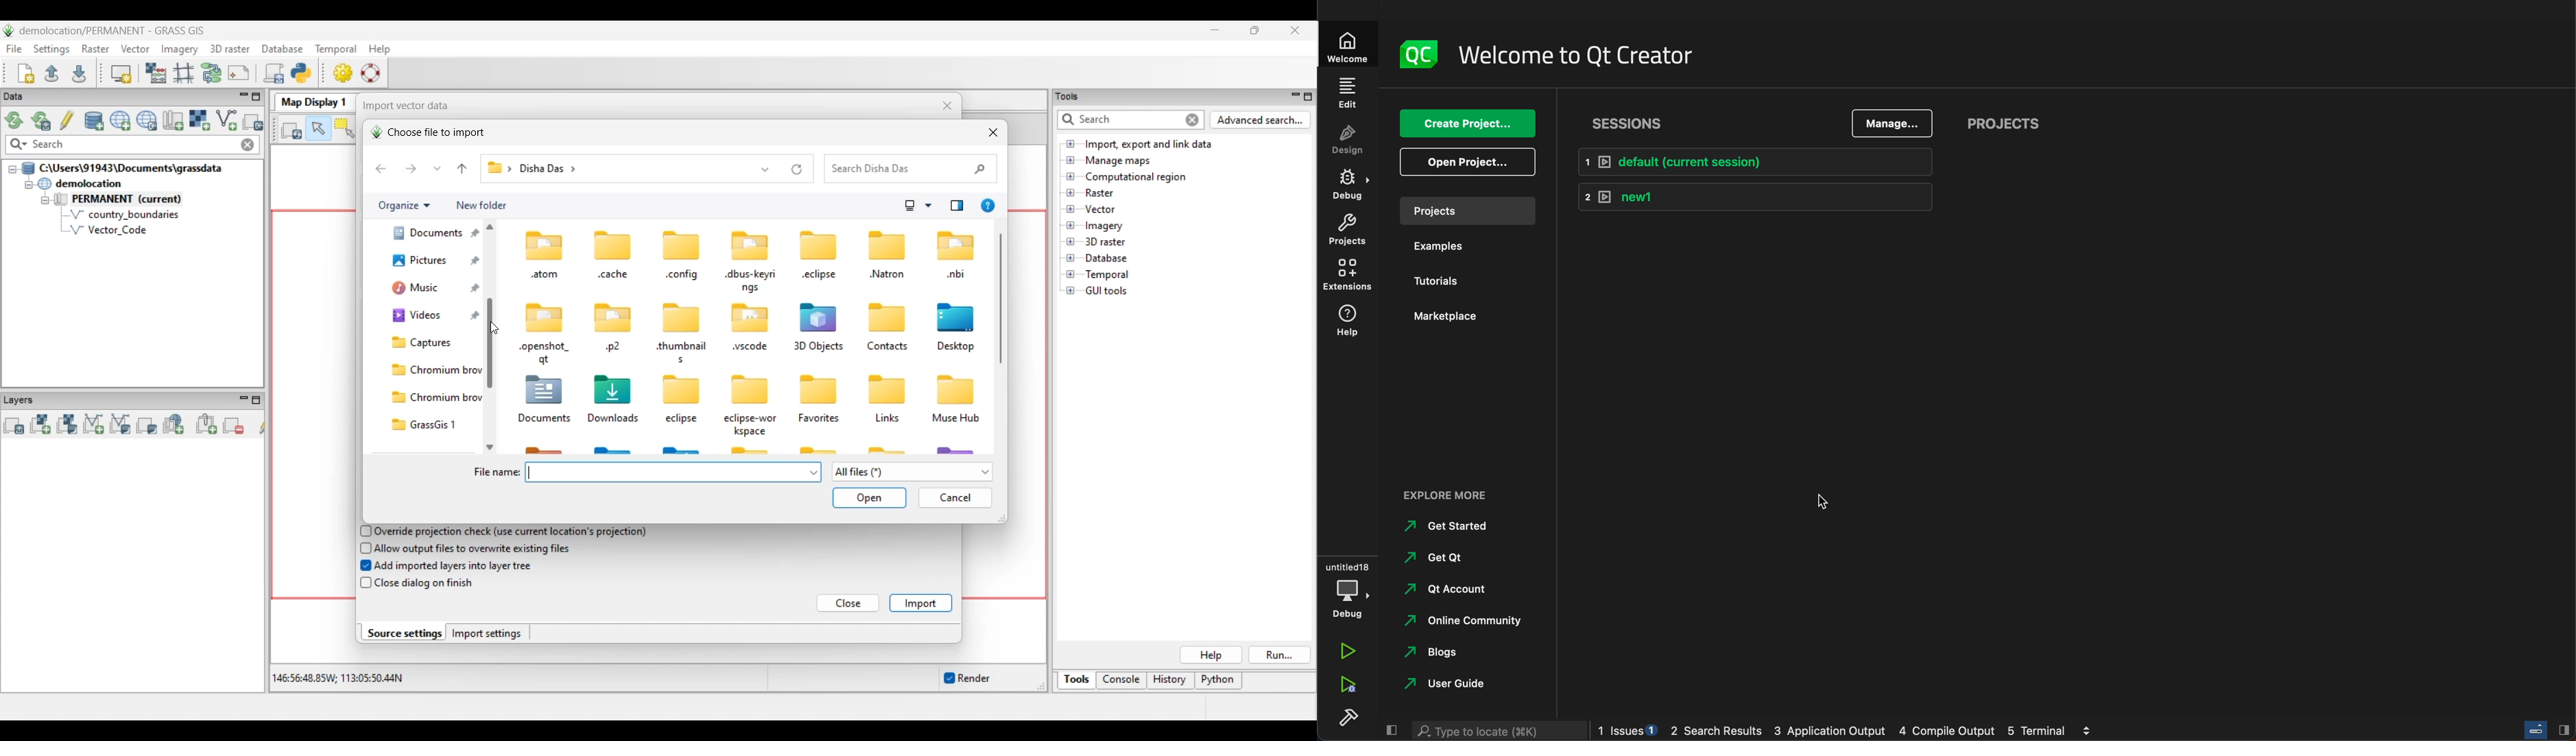  I want to click on welcome, so click(1349, 46).